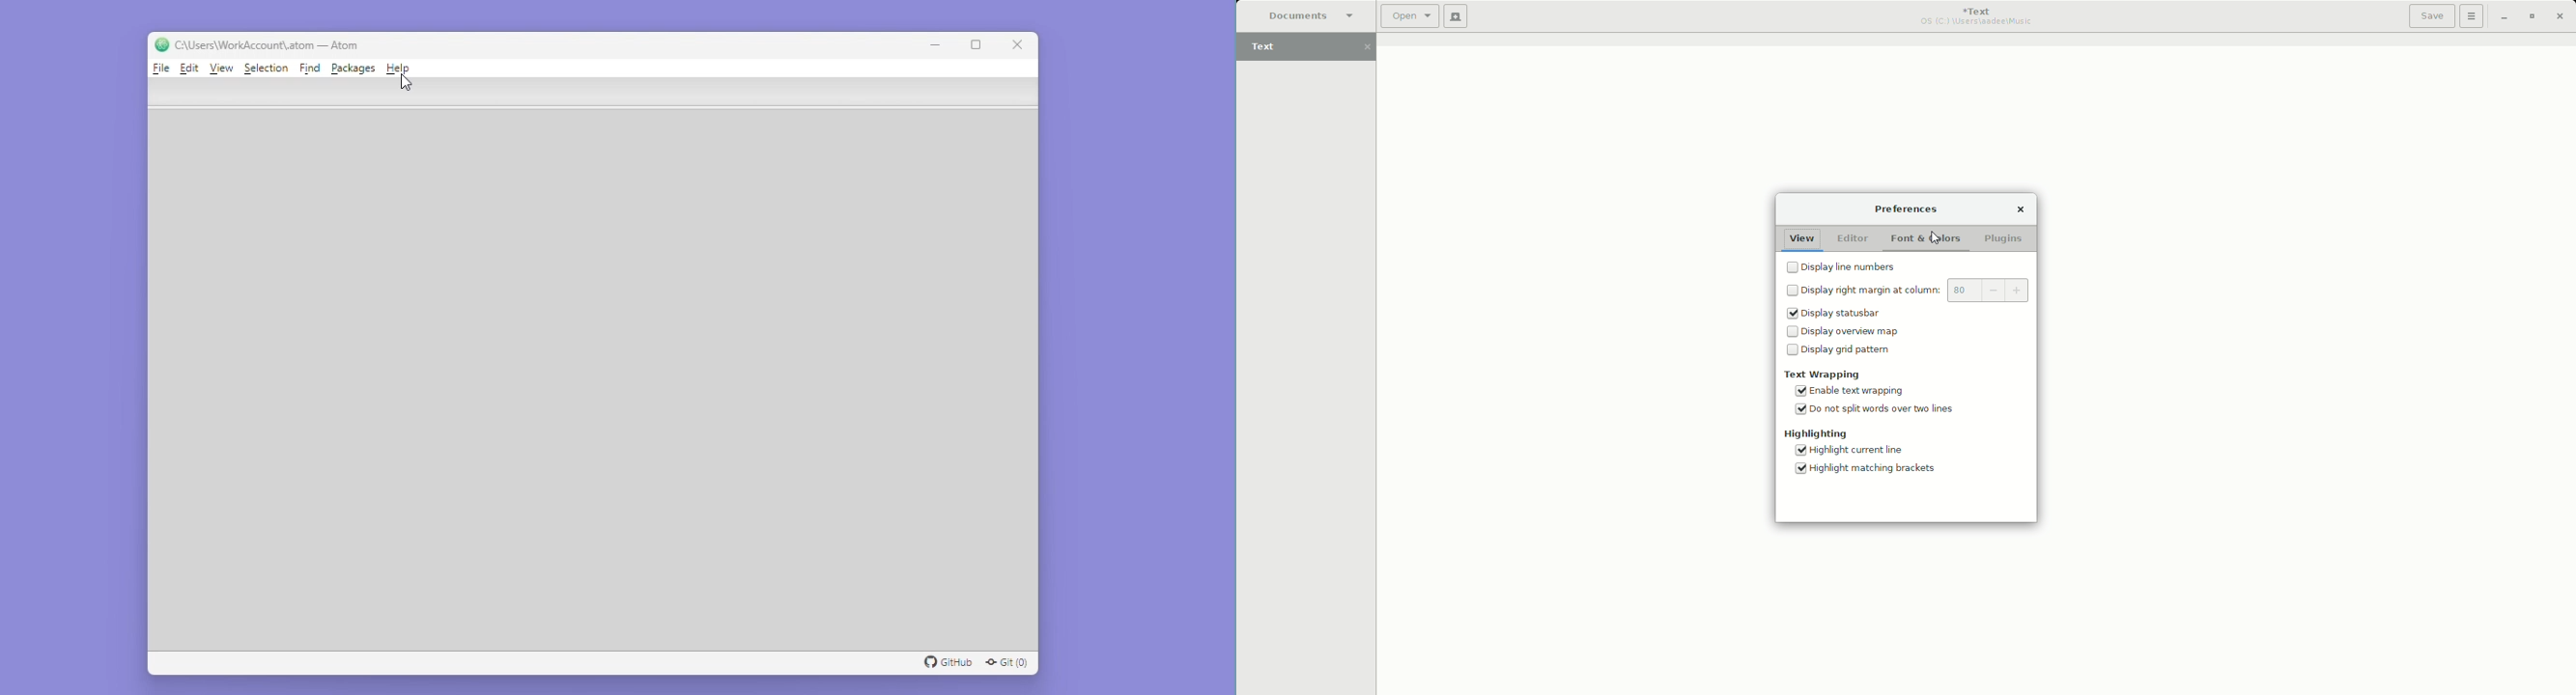 The height and width of the screenshot is (700, 2576). What do you see at coordinates (353, 69) in the screenshot?
I see `Packages` at bounding box center [353, 69].